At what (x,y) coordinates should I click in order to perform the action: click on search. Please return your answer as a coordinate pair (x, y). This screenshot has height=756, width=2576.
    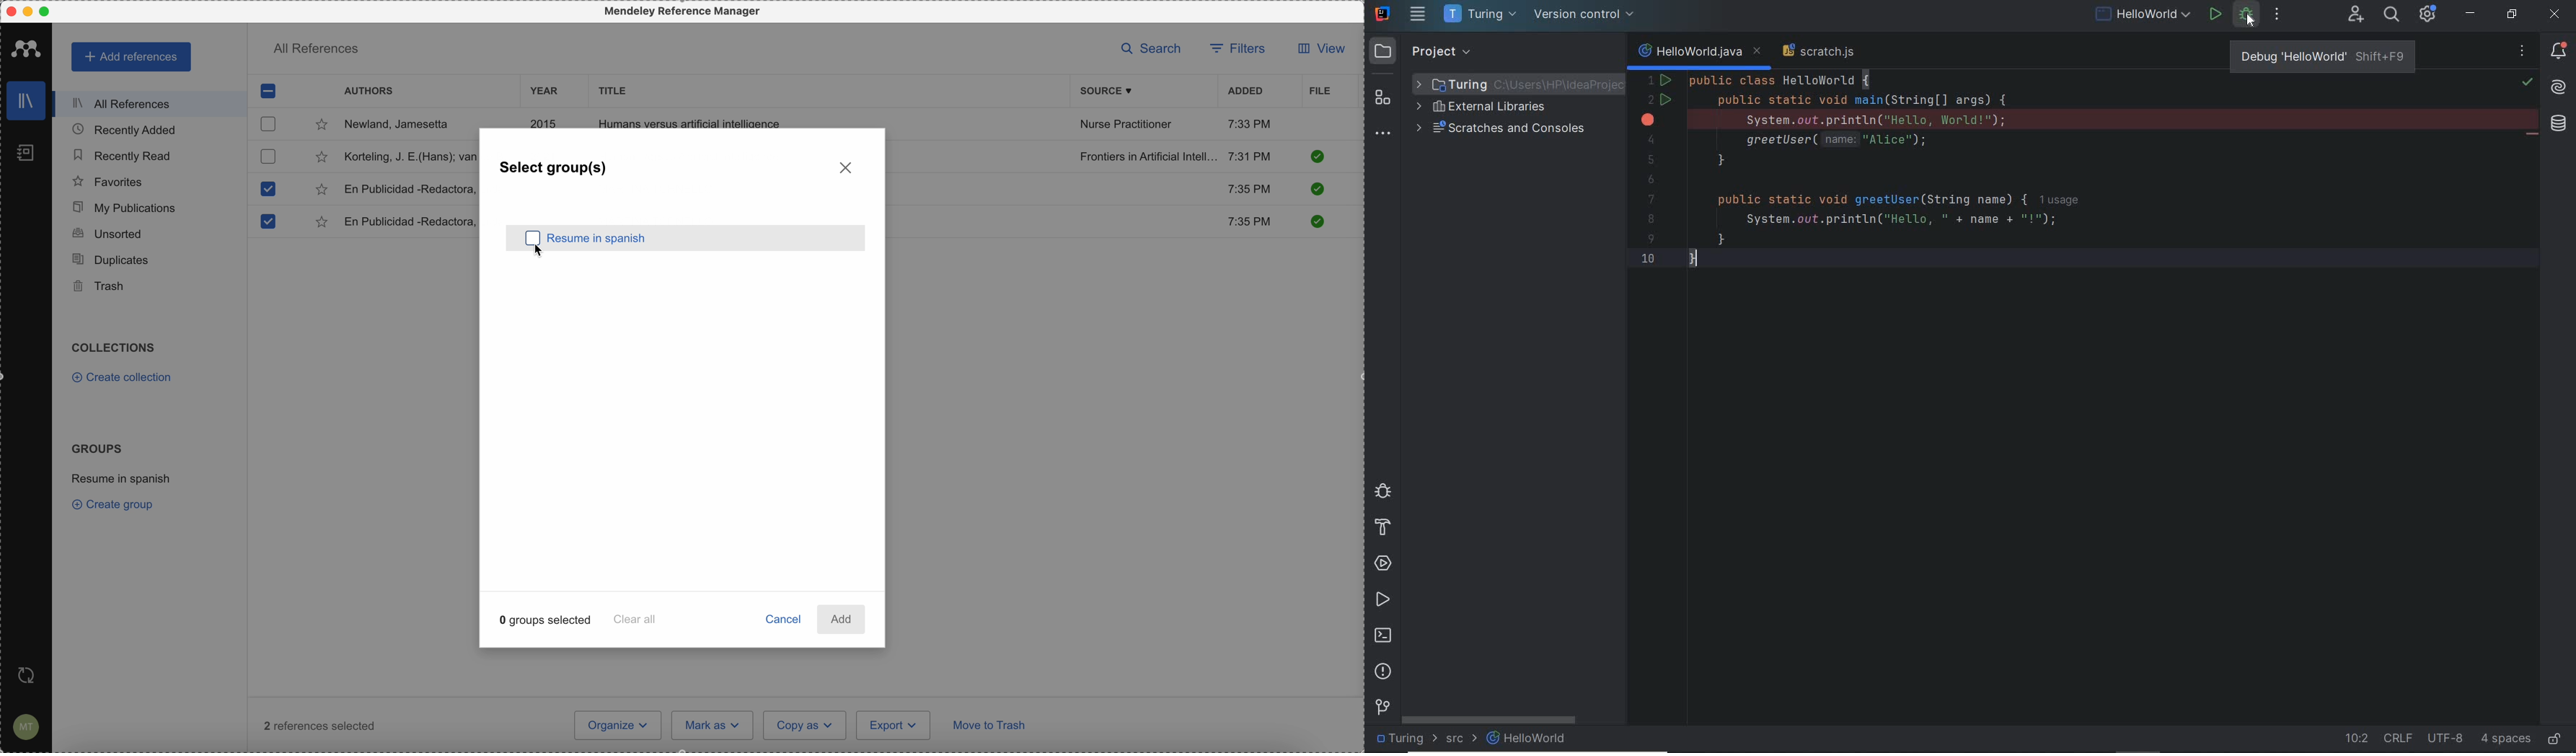
    Looking at the image, I should click on (1155, 50).